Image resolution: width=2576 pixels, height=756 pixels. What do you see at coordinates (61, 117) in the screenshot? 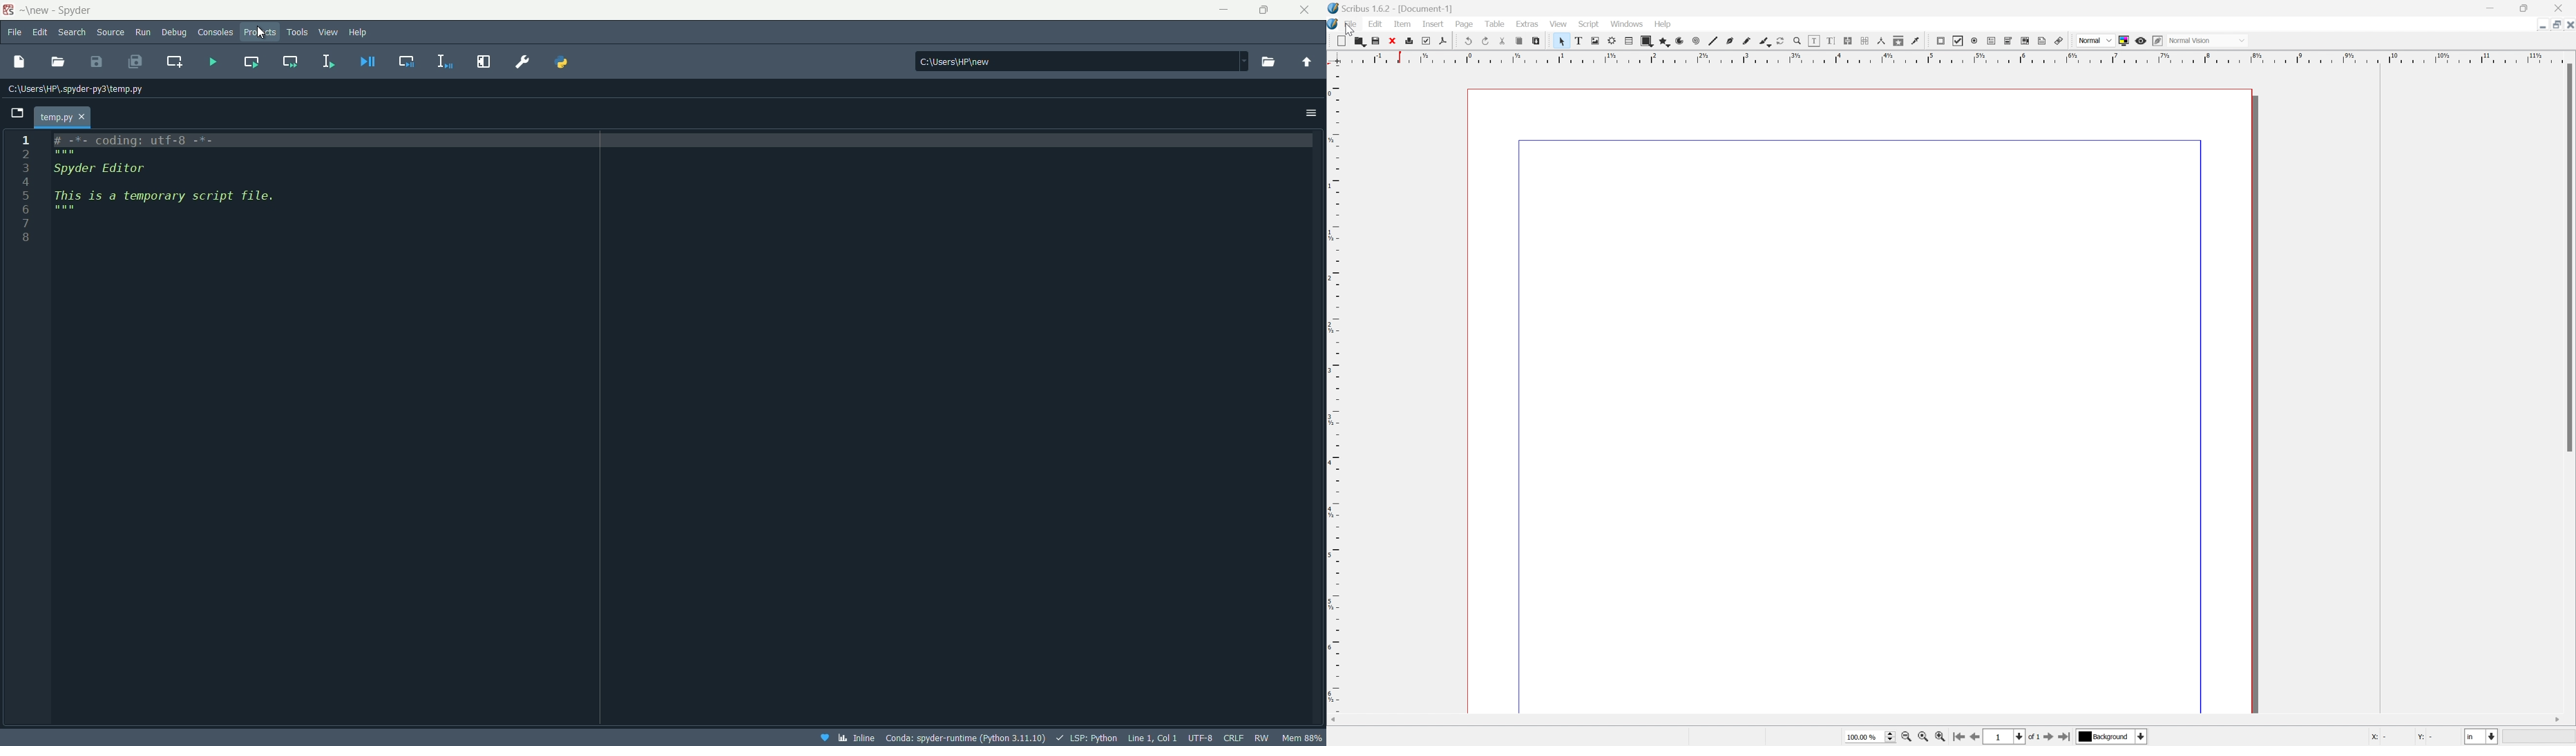
I see `temp.py` at bounding box center [61, 117].